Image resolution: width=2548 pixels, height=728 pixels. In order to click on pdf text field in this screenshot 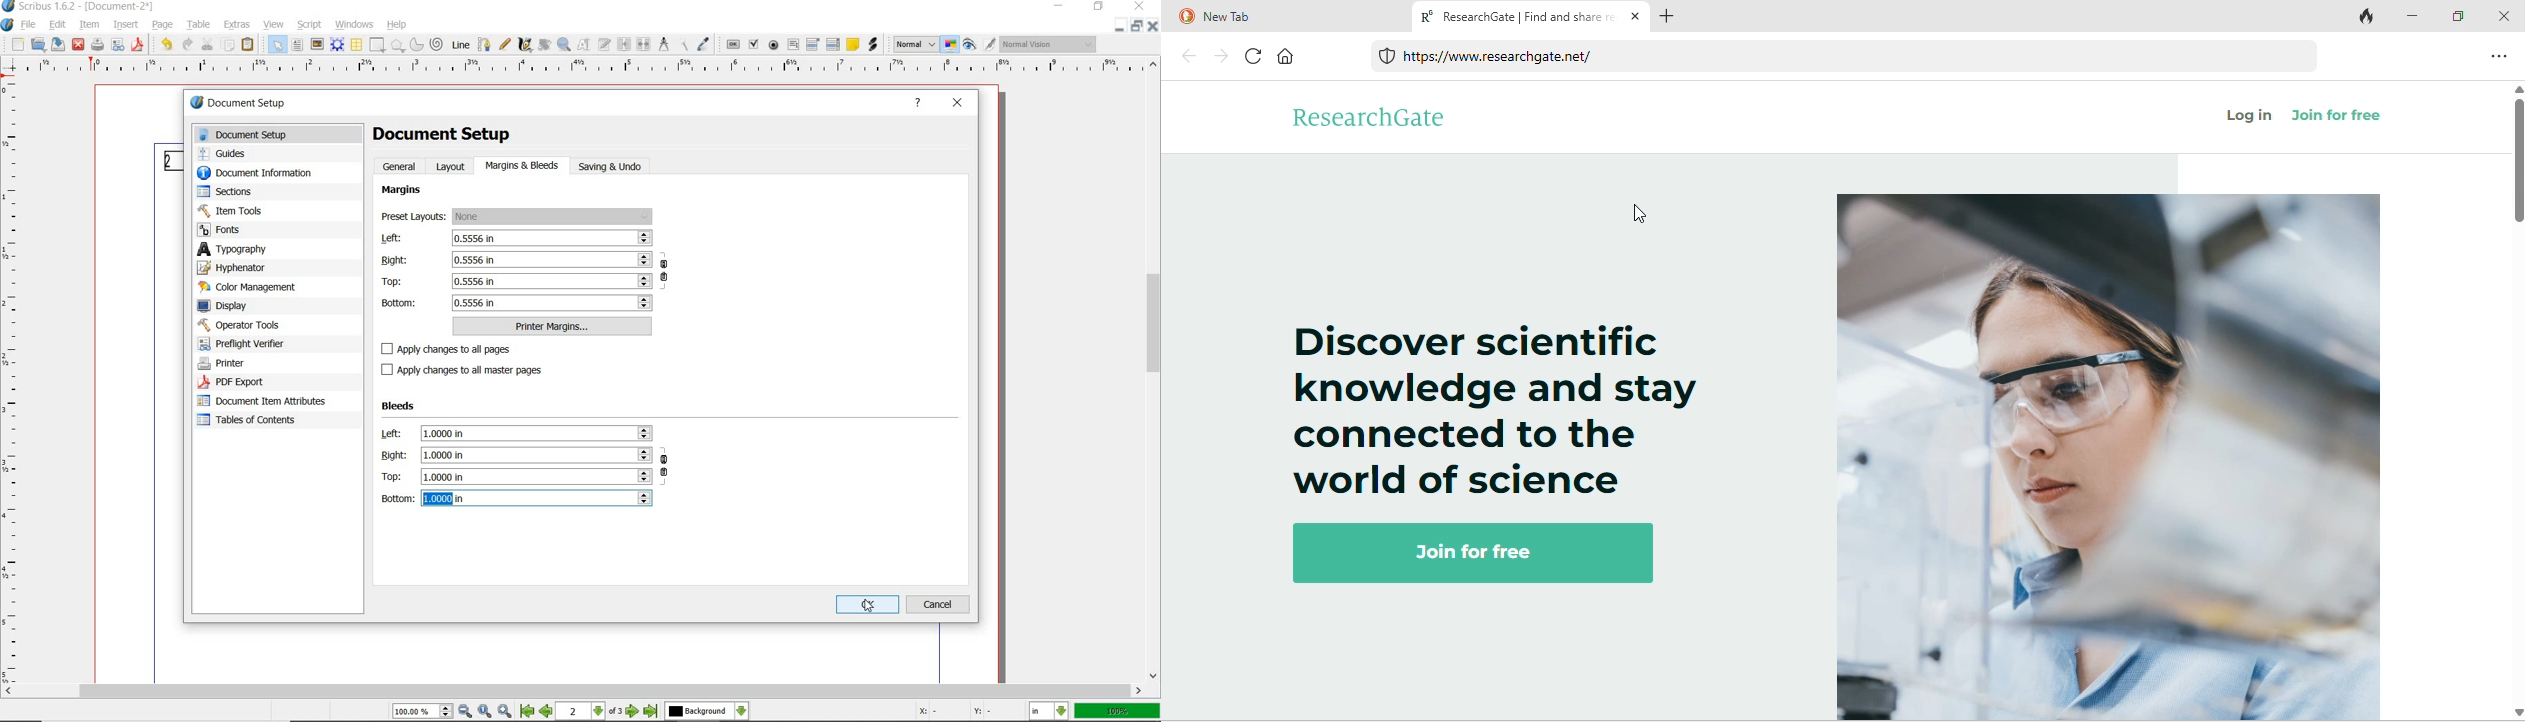, I will do `click(793, 44)`.